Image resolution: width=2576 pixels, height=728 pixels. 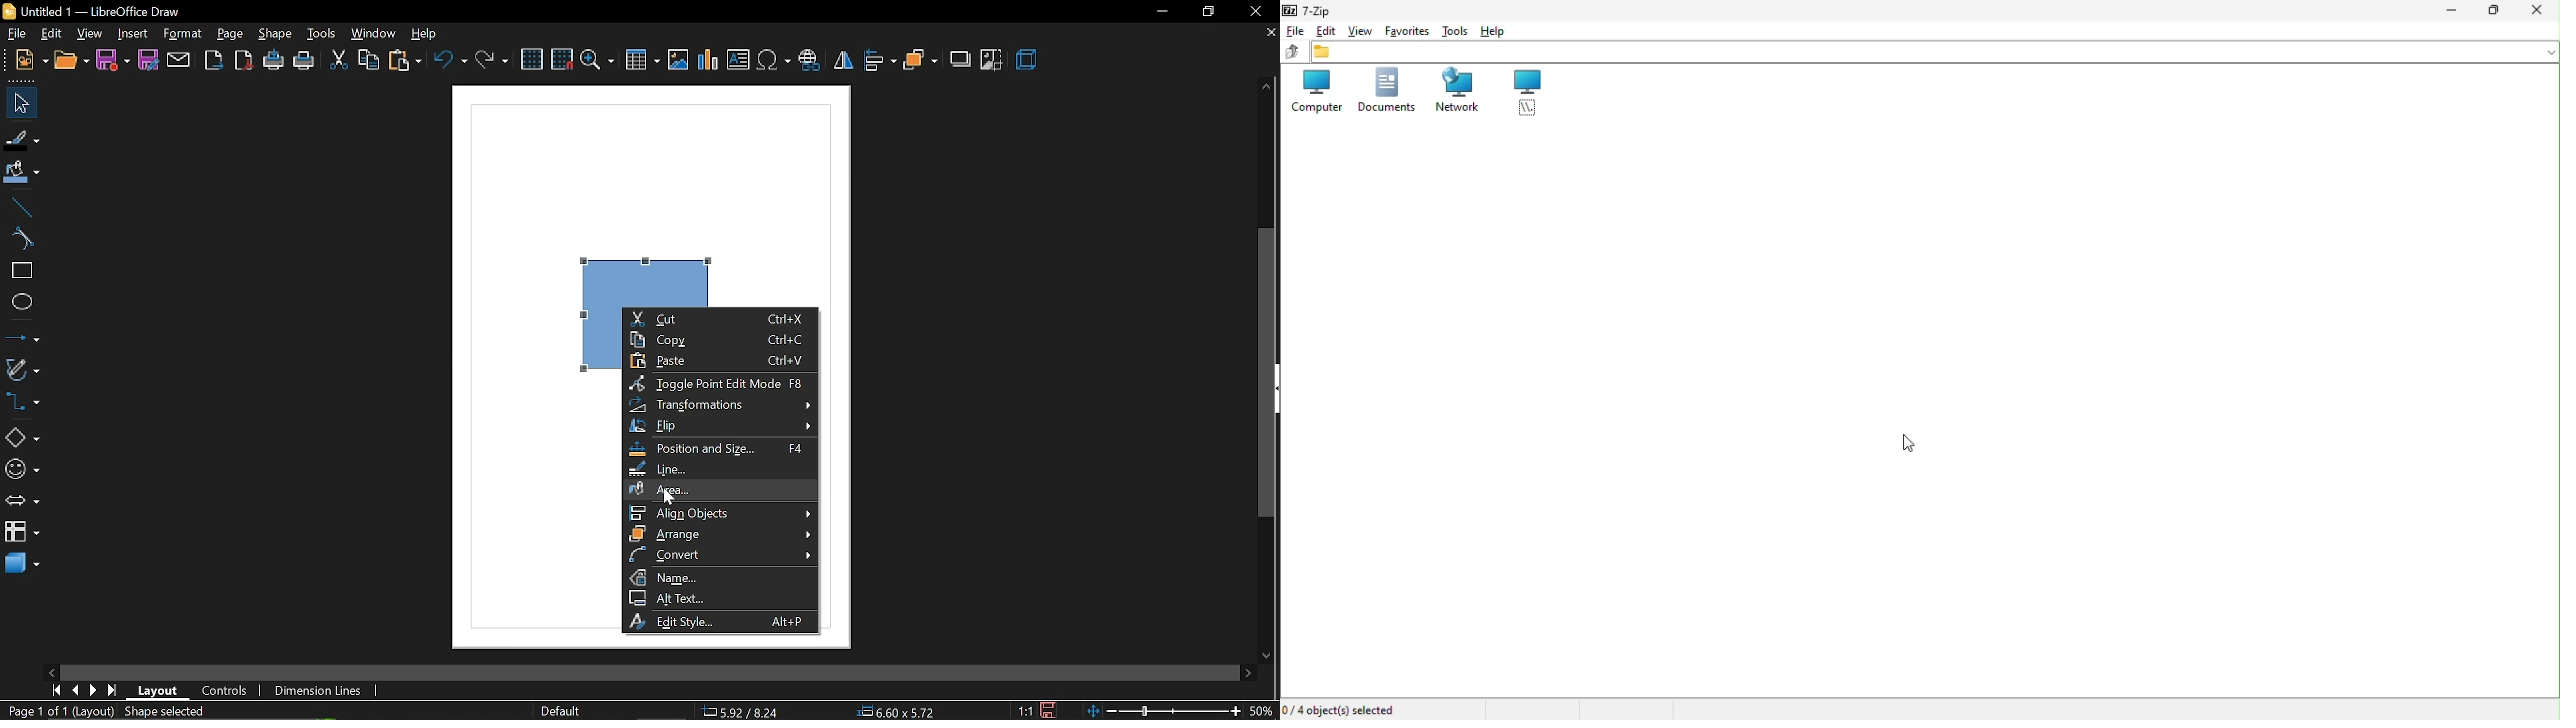 I want to click on documents, so click(x=1383, y=93).